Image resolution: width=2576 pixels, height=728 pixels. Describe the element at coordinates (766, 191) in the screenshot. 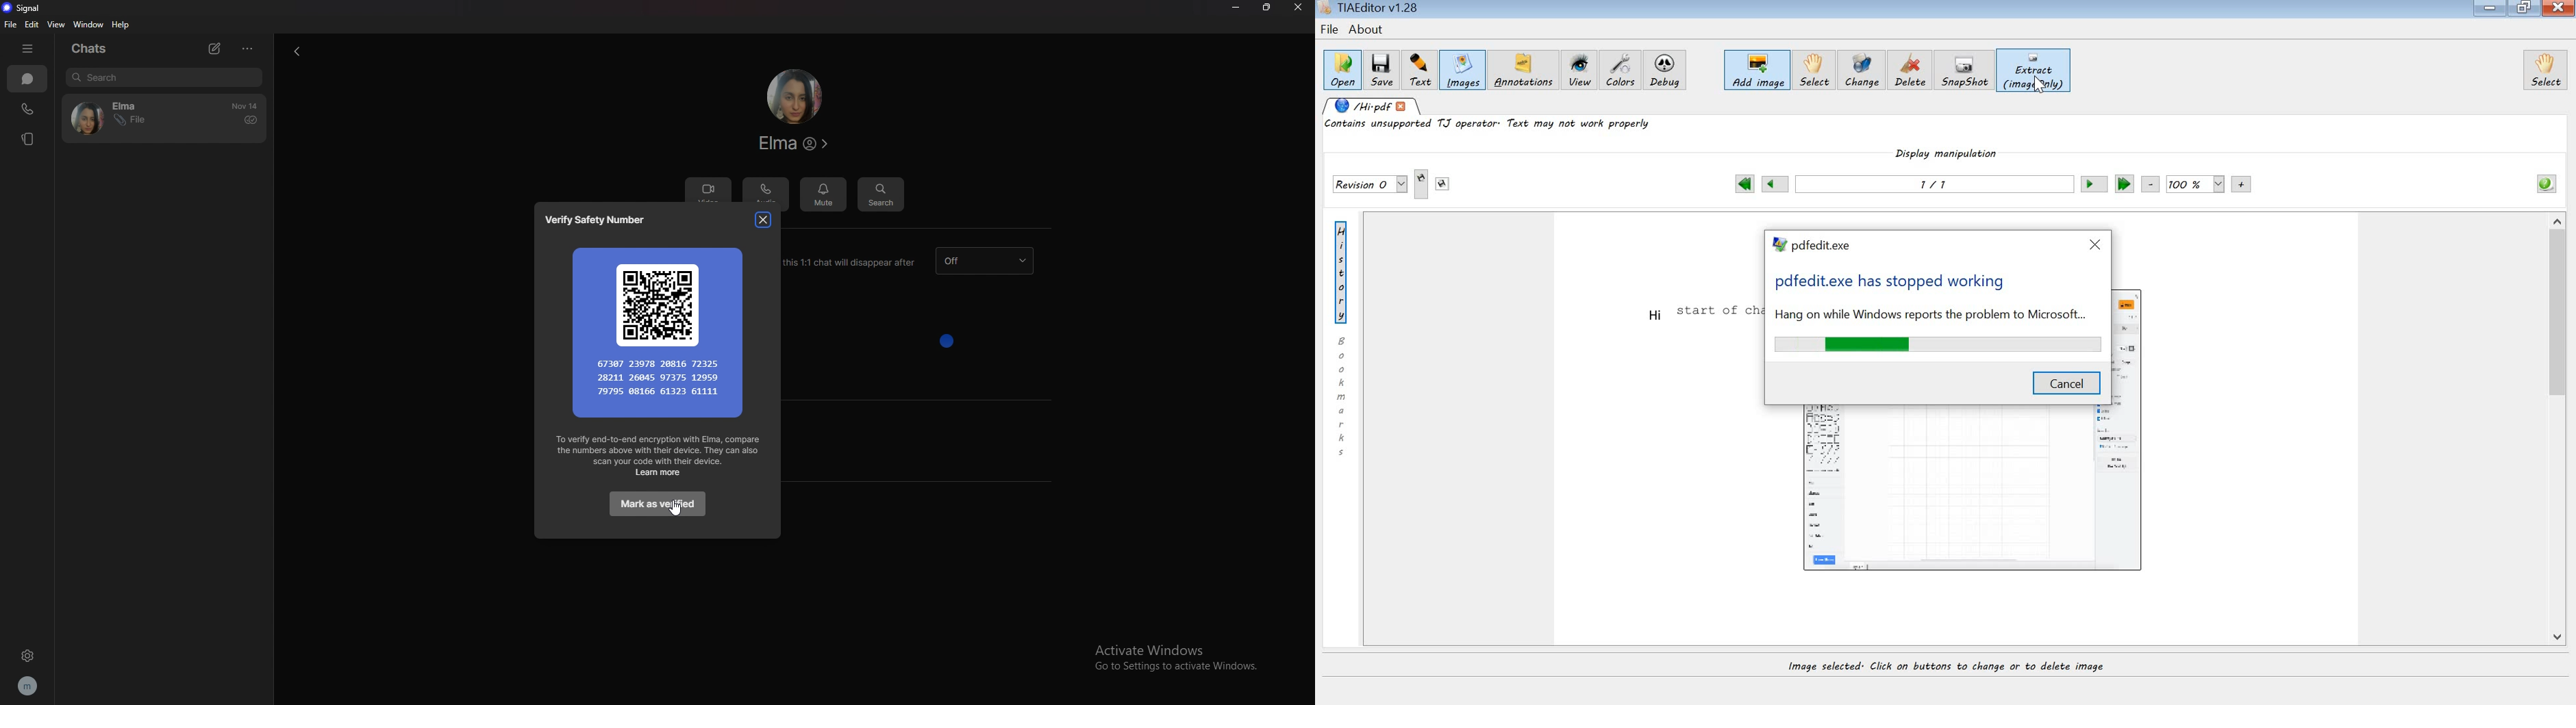

I see `audio` at that location.